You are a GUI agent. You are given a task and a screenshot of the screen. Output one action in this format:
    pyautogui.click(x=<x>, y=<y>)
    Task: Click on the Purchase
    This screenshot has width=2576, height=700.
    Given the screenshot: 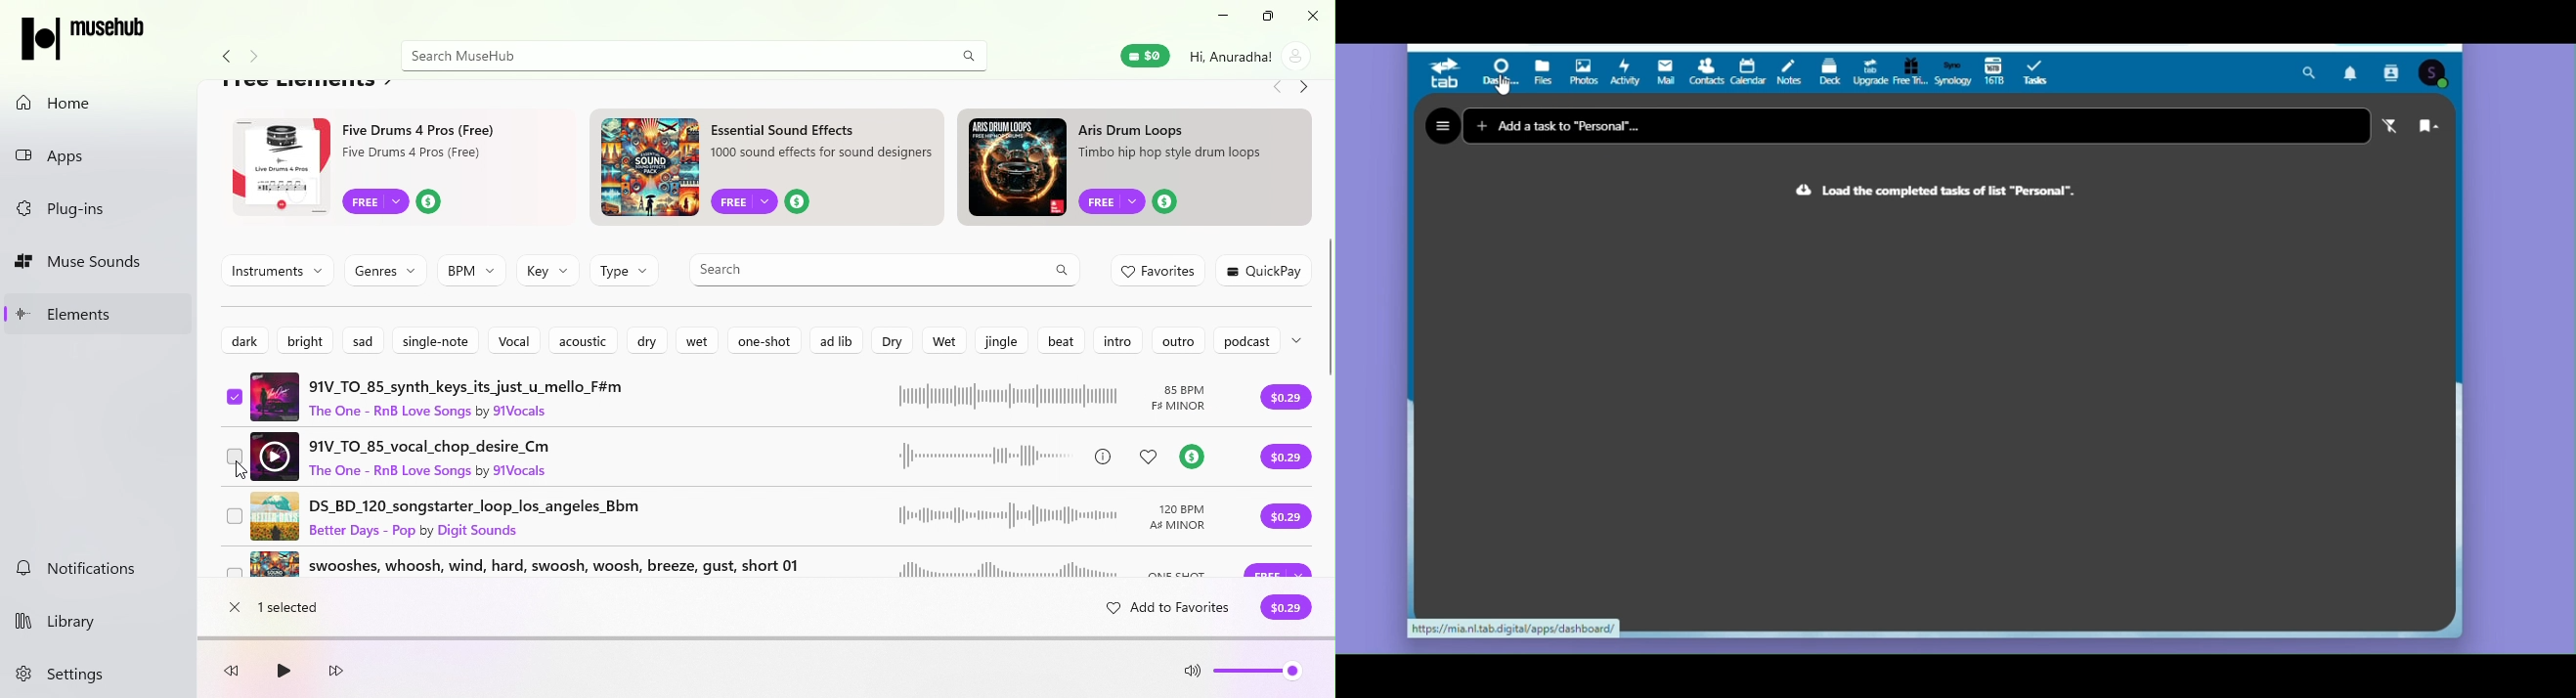 What is the action you would take?
    pyautogui.click(x=1293, y=401)
    